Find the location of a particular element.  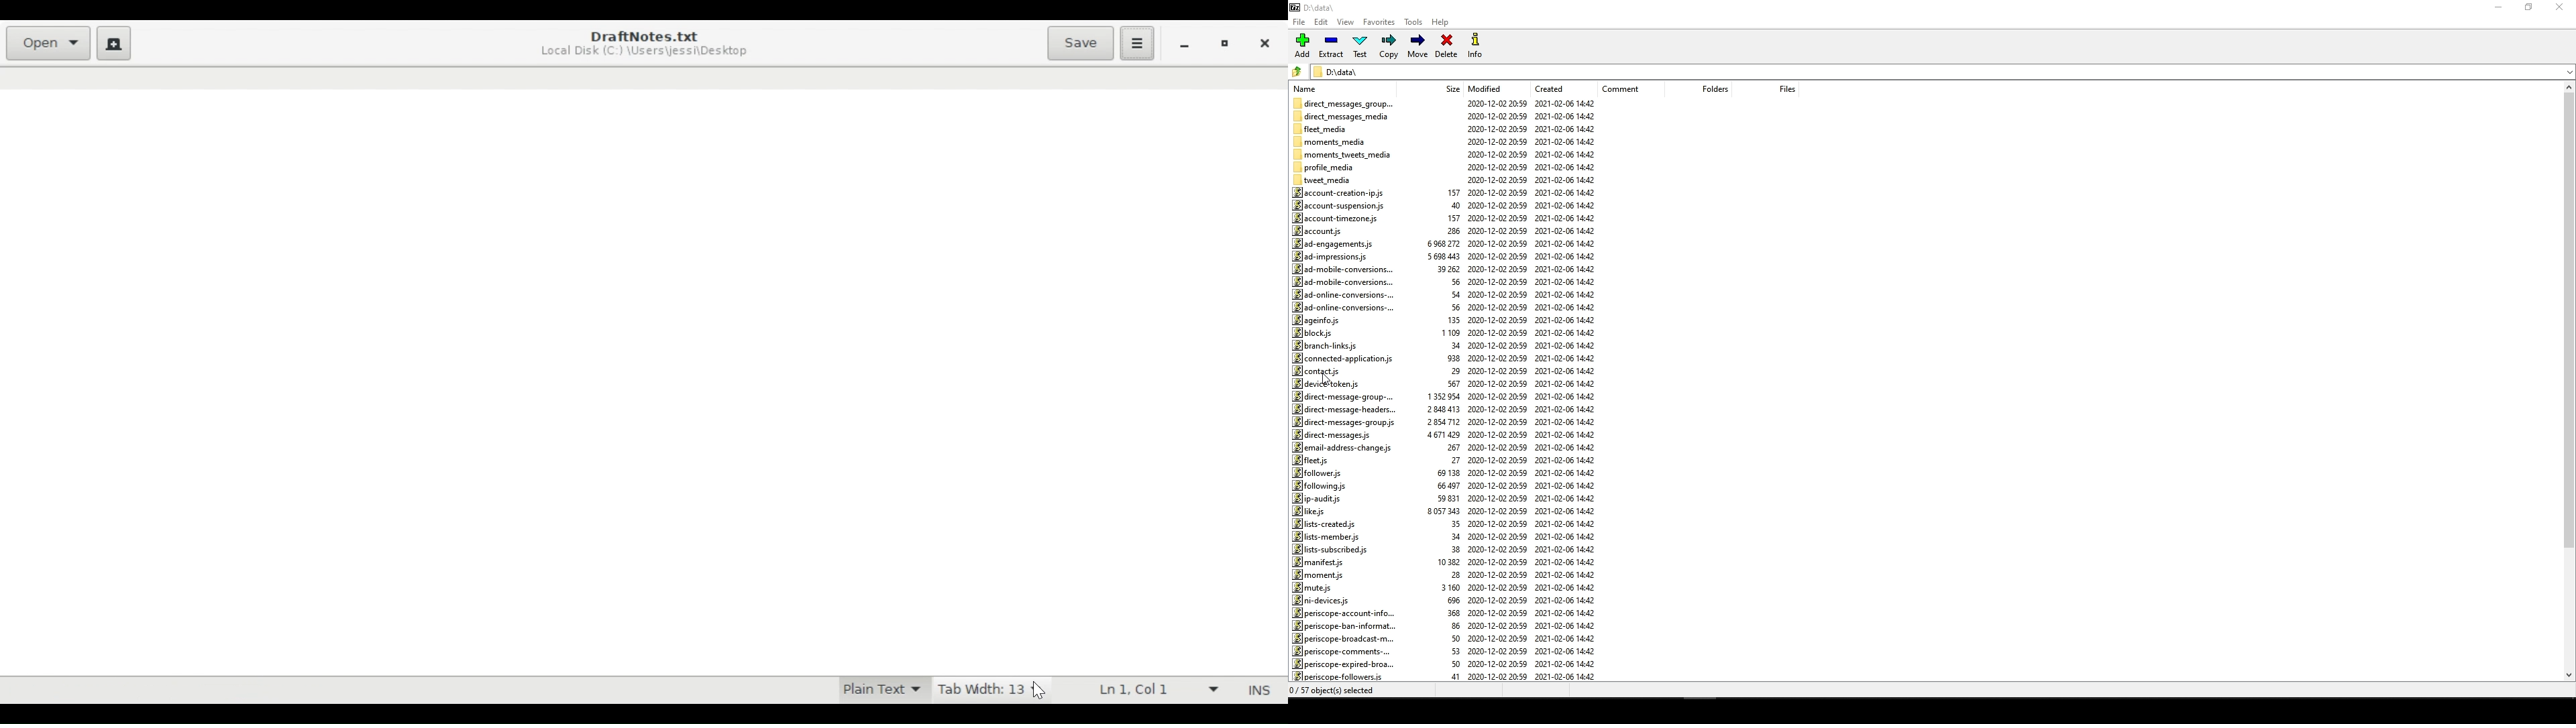

DraftNotes.txt
Local Disk (C:) \Users\jessi\Desktop is located at coordinates (648, 44).